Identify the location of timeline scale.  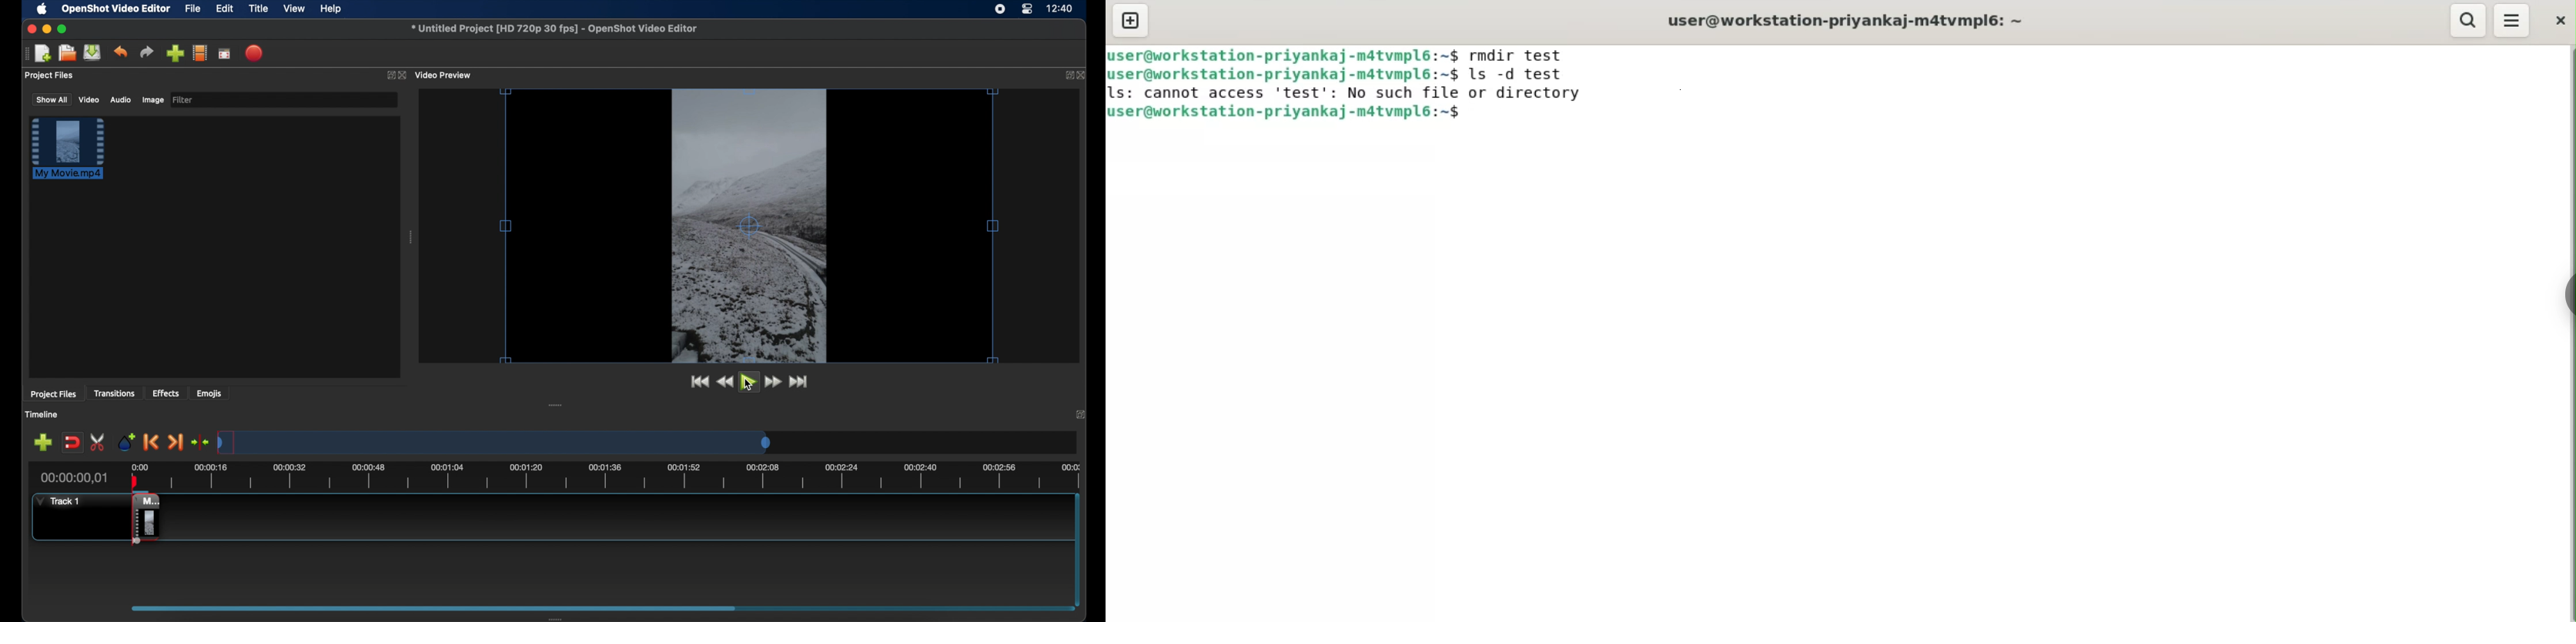
(622, 479).